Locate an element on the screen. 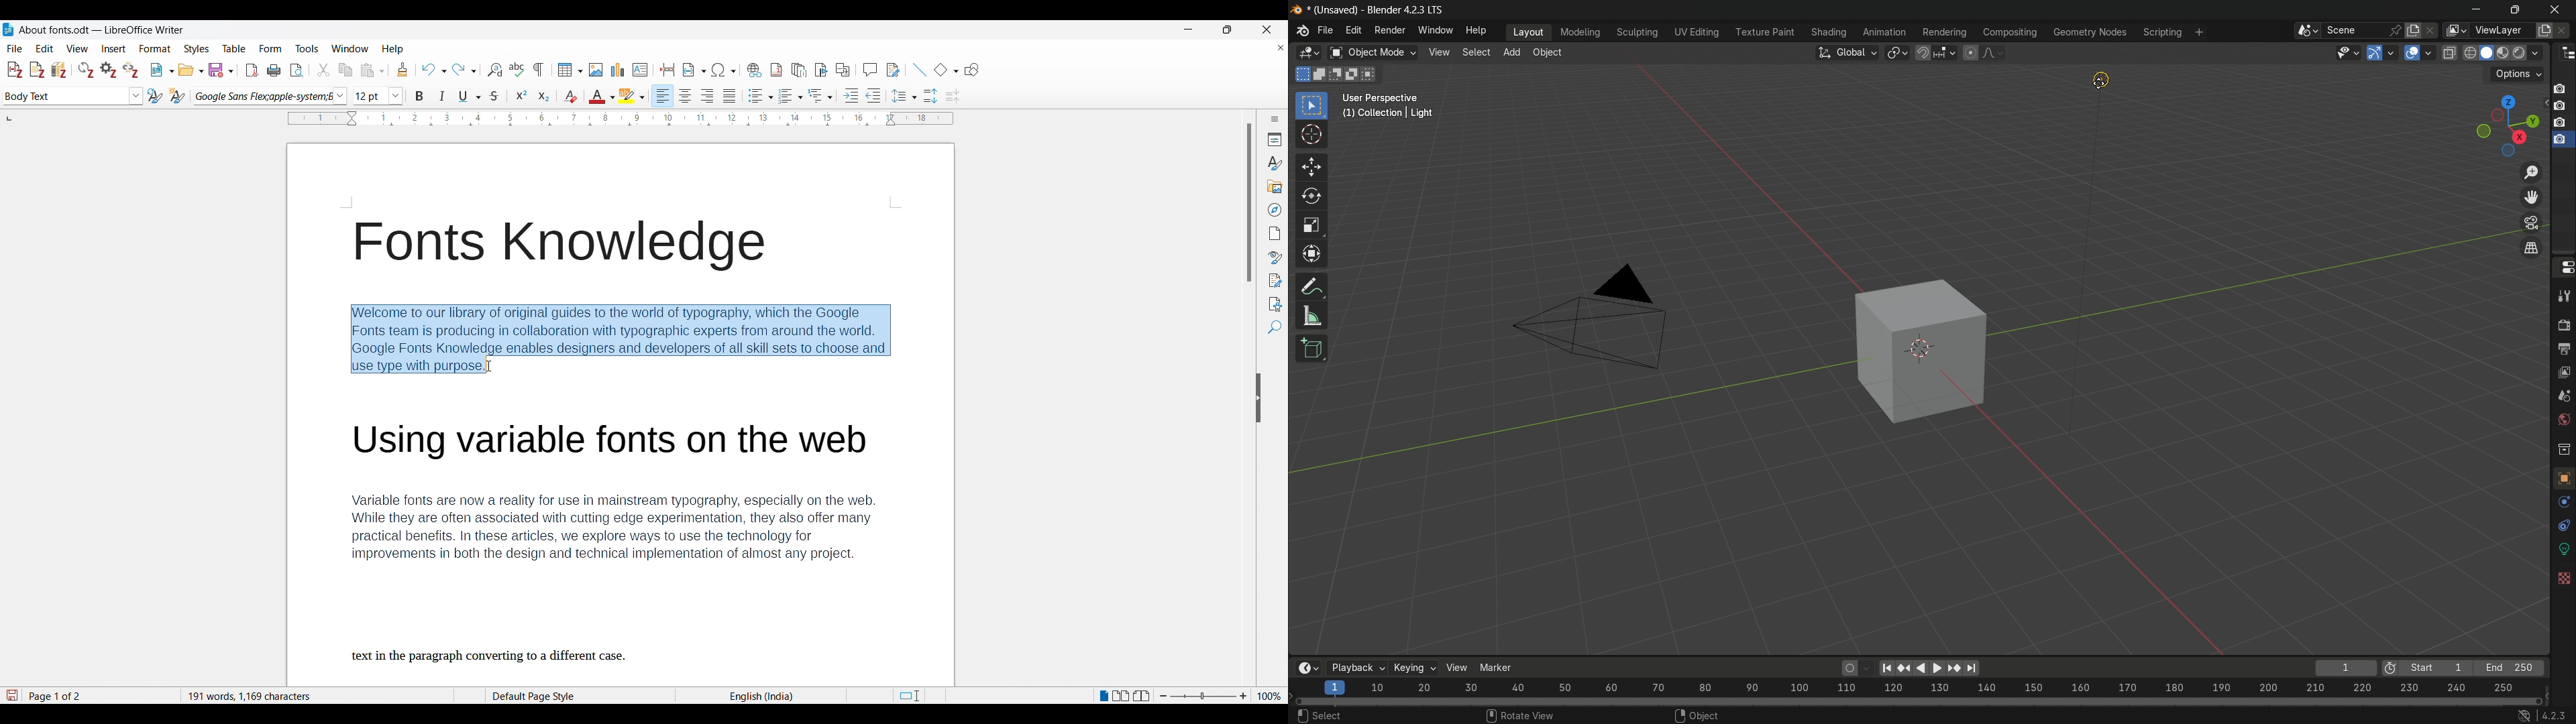 This screenshot has width=2576, height=728. Styles menu is located at coordinates (197, 49).